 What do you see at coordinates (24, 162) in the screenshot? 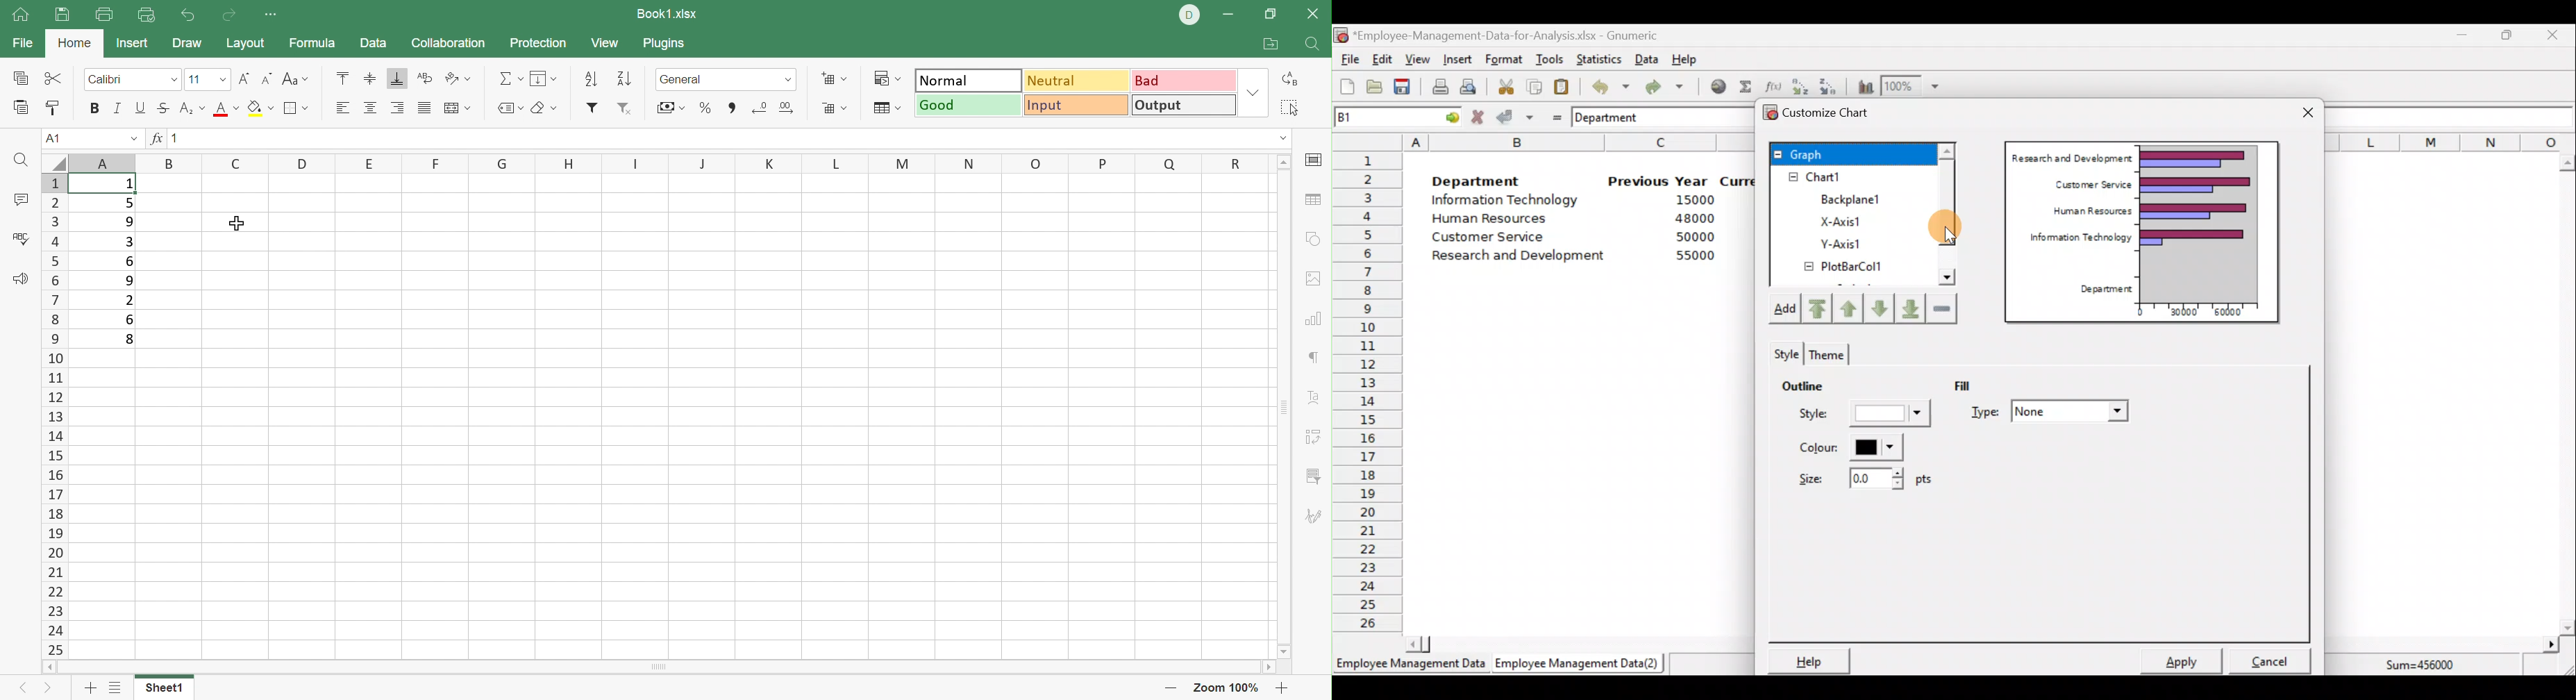
I see `Find` at bounding box center [24, 162].